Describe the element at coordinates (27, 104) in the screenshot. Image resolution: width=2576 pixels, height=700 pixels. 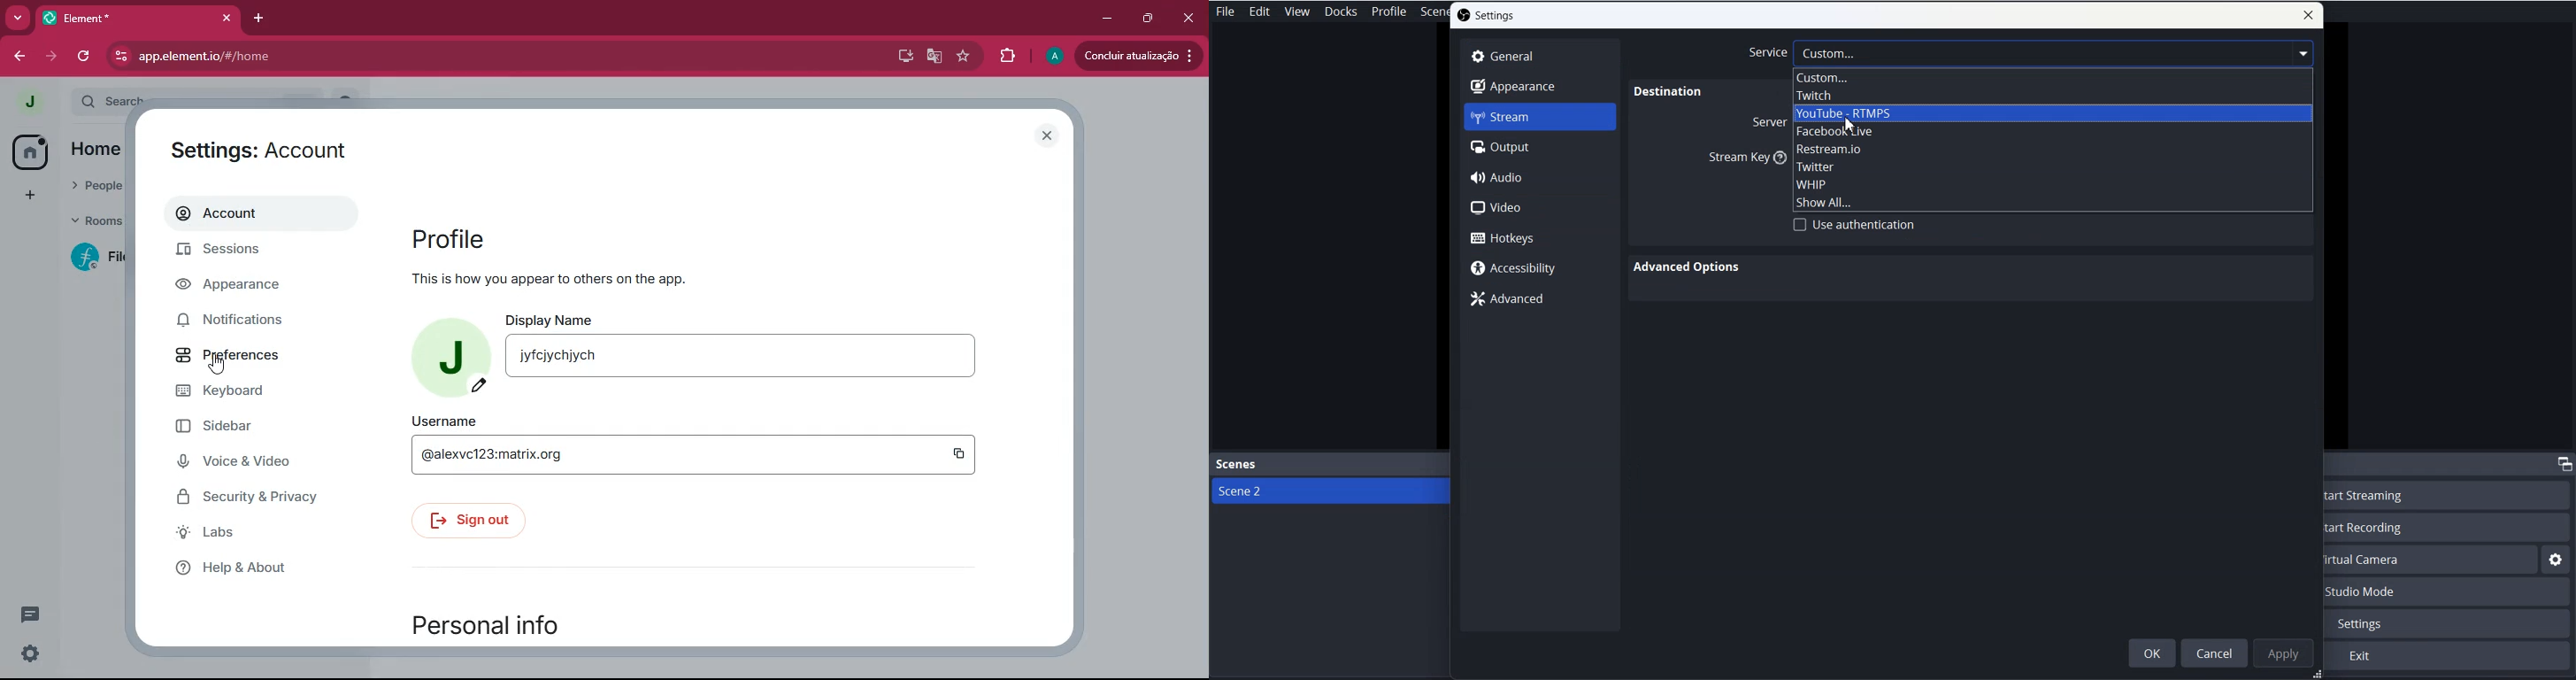
I see `j` at that location.